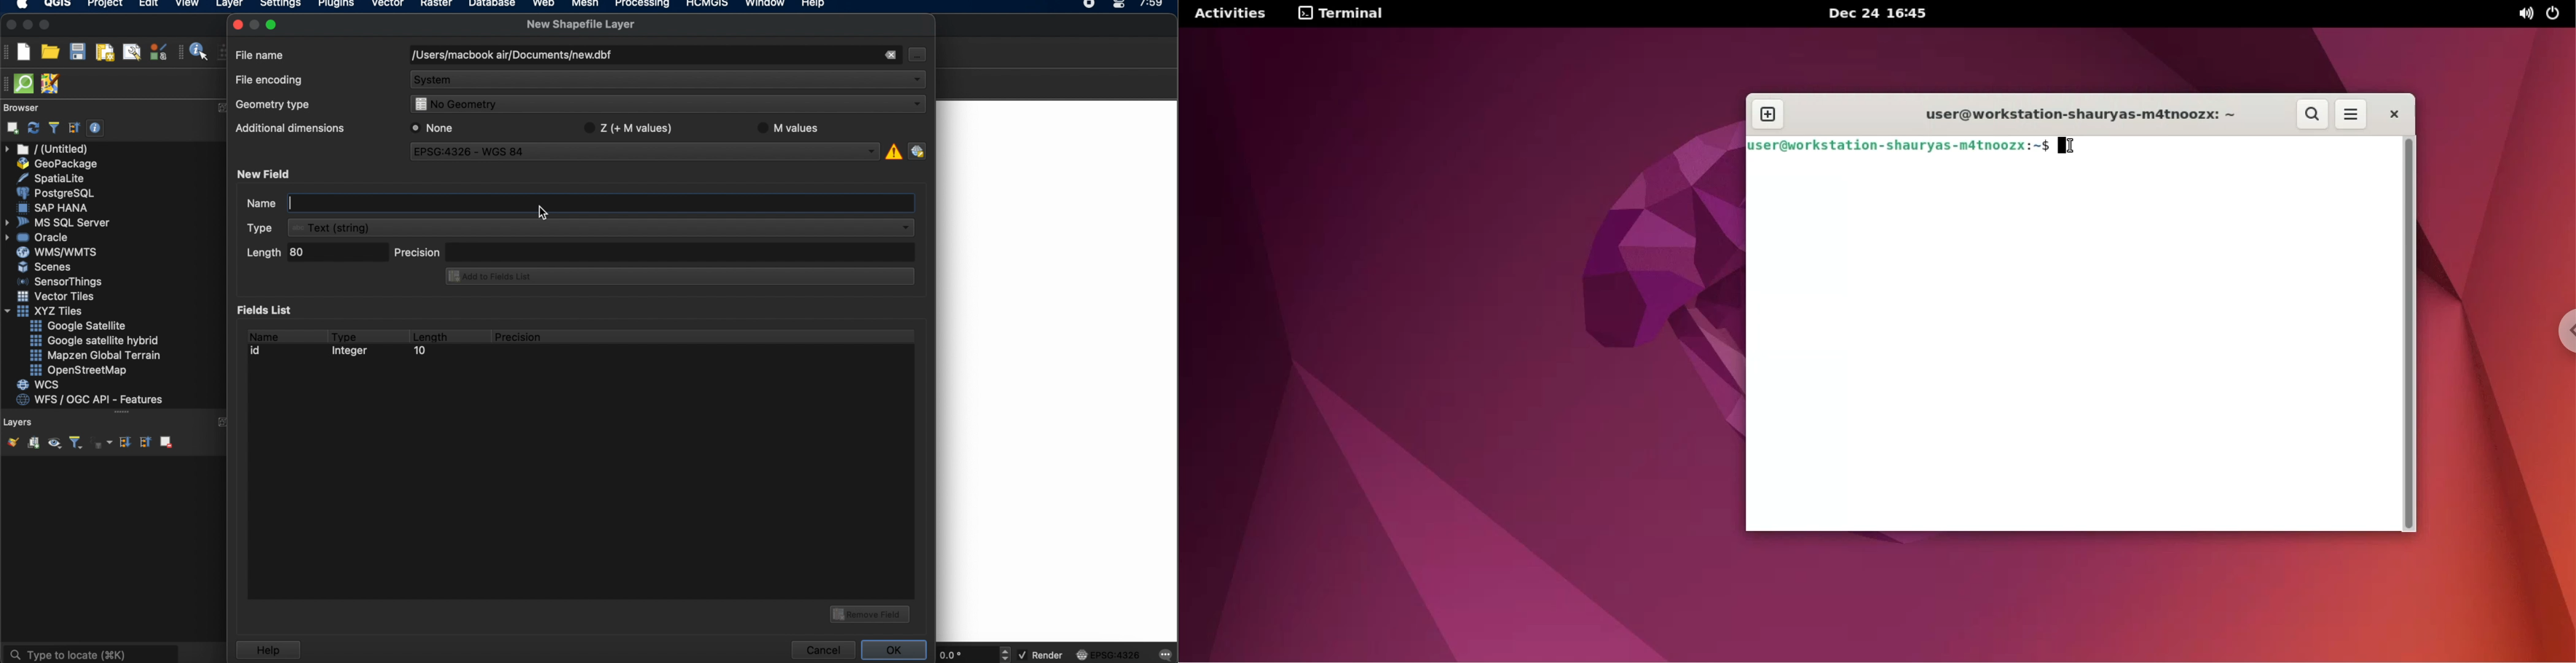  Describe the element at coordinates (579, 203) in the screenshot. I see `name text box` at that location.